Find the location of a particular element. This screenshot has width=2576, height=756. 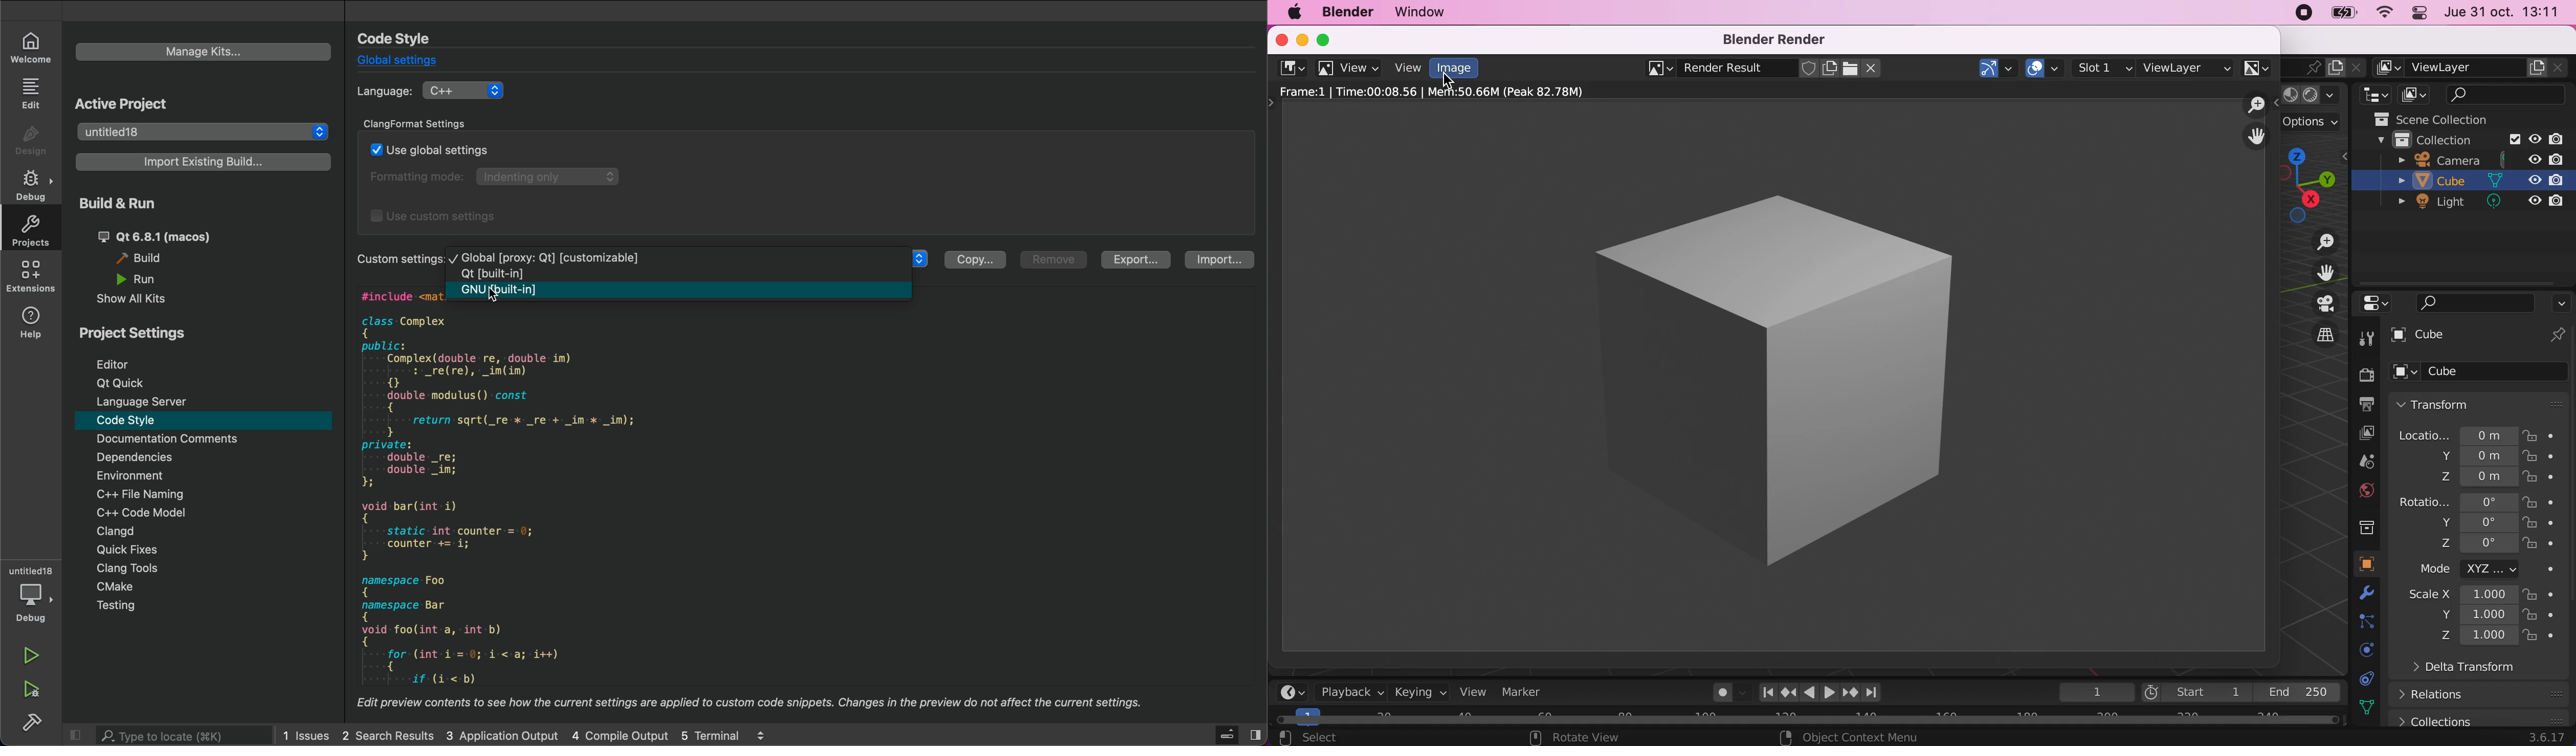

debug is located at coordinates (31, 185).